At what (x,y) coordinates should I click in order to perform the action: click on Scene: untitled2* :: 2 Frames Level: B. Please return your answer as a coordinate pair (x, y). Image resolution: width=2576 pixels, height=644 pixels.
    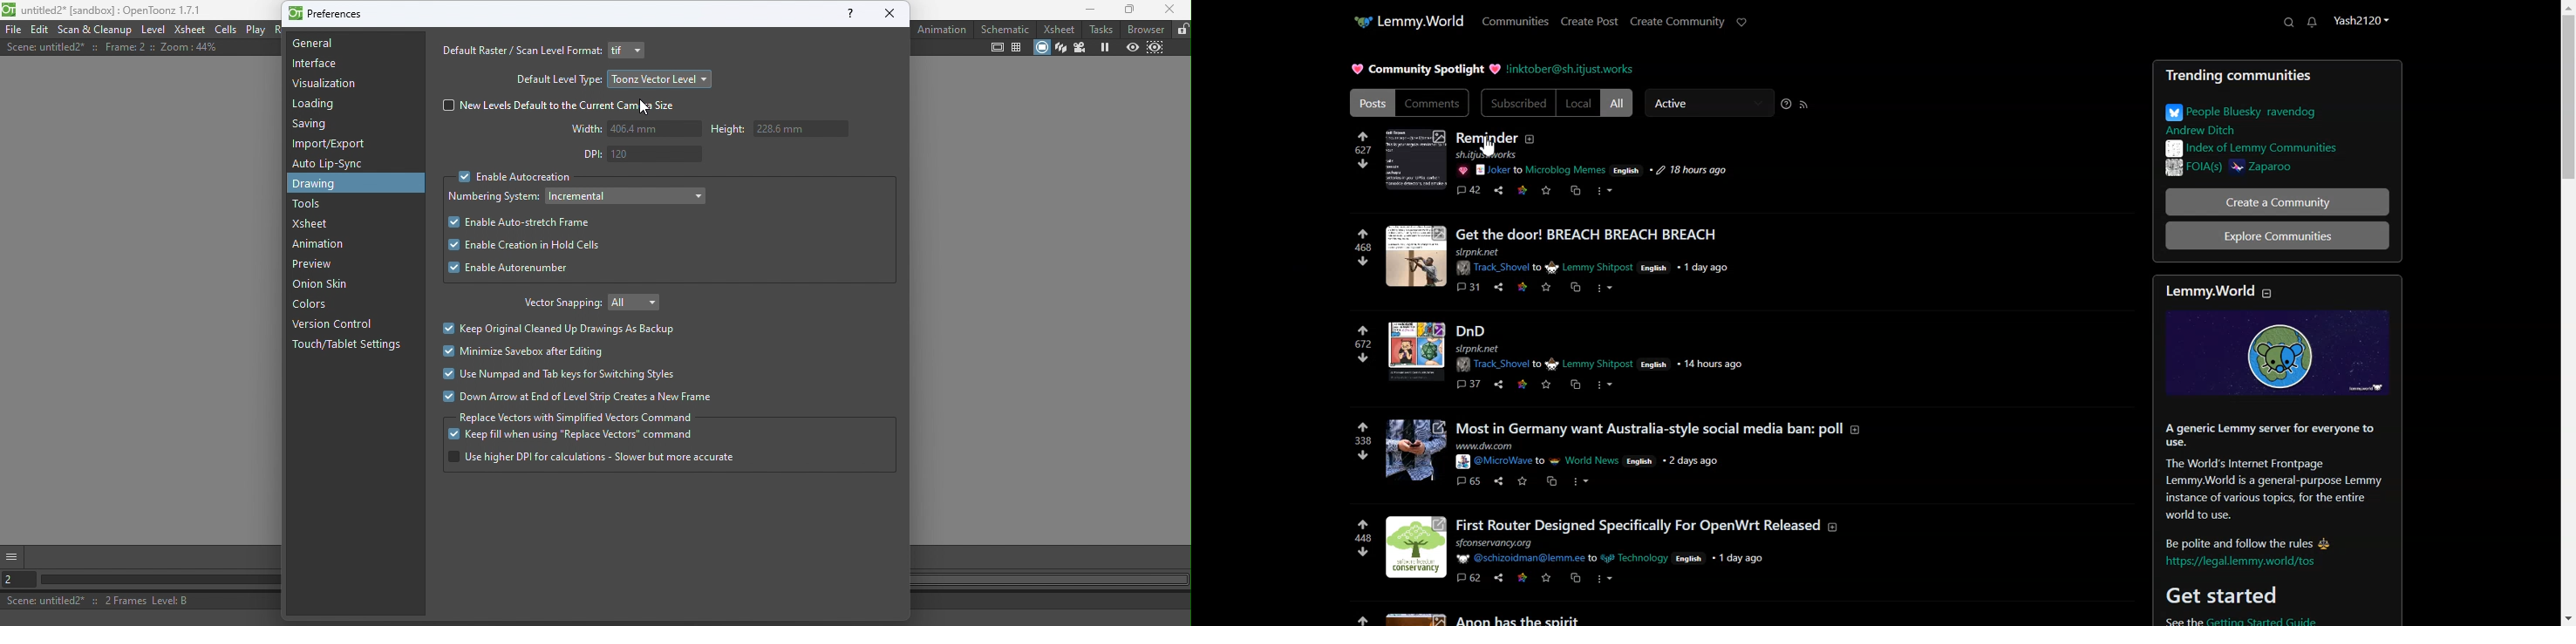
    Looking at the image, I should click on (137, 601).